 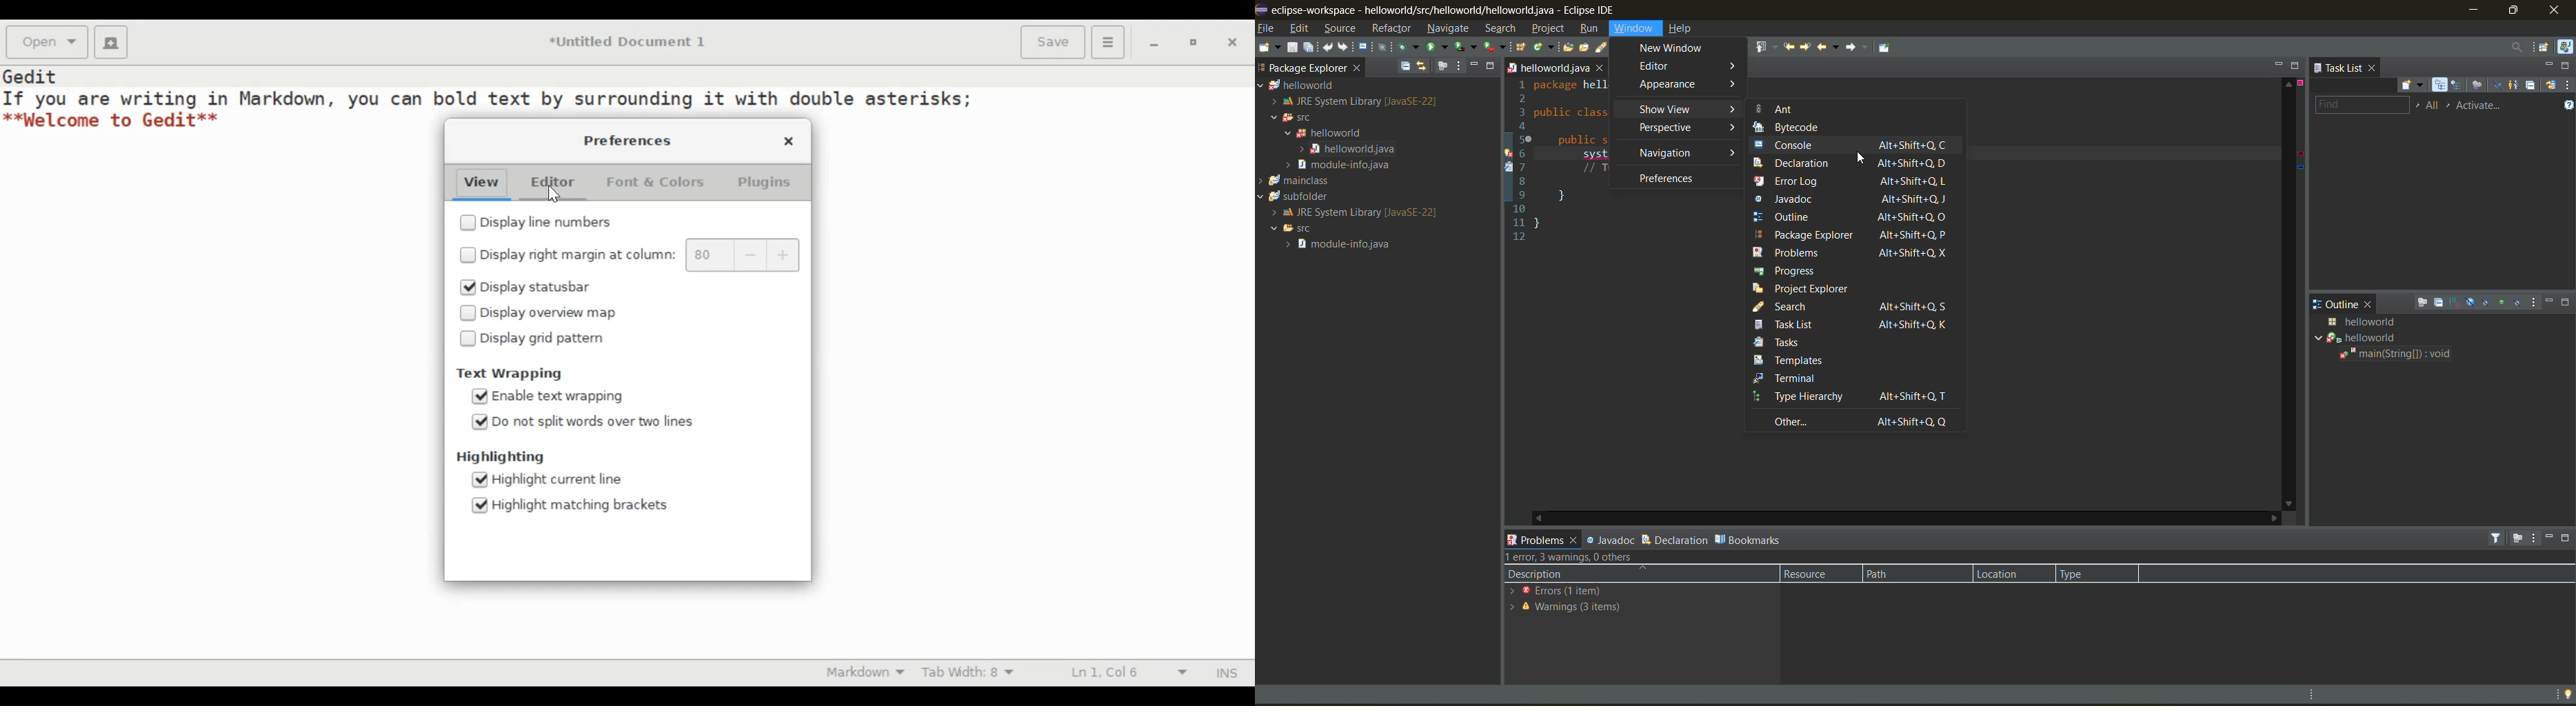 I want to click on minimize, so click(x=2549, y=64).